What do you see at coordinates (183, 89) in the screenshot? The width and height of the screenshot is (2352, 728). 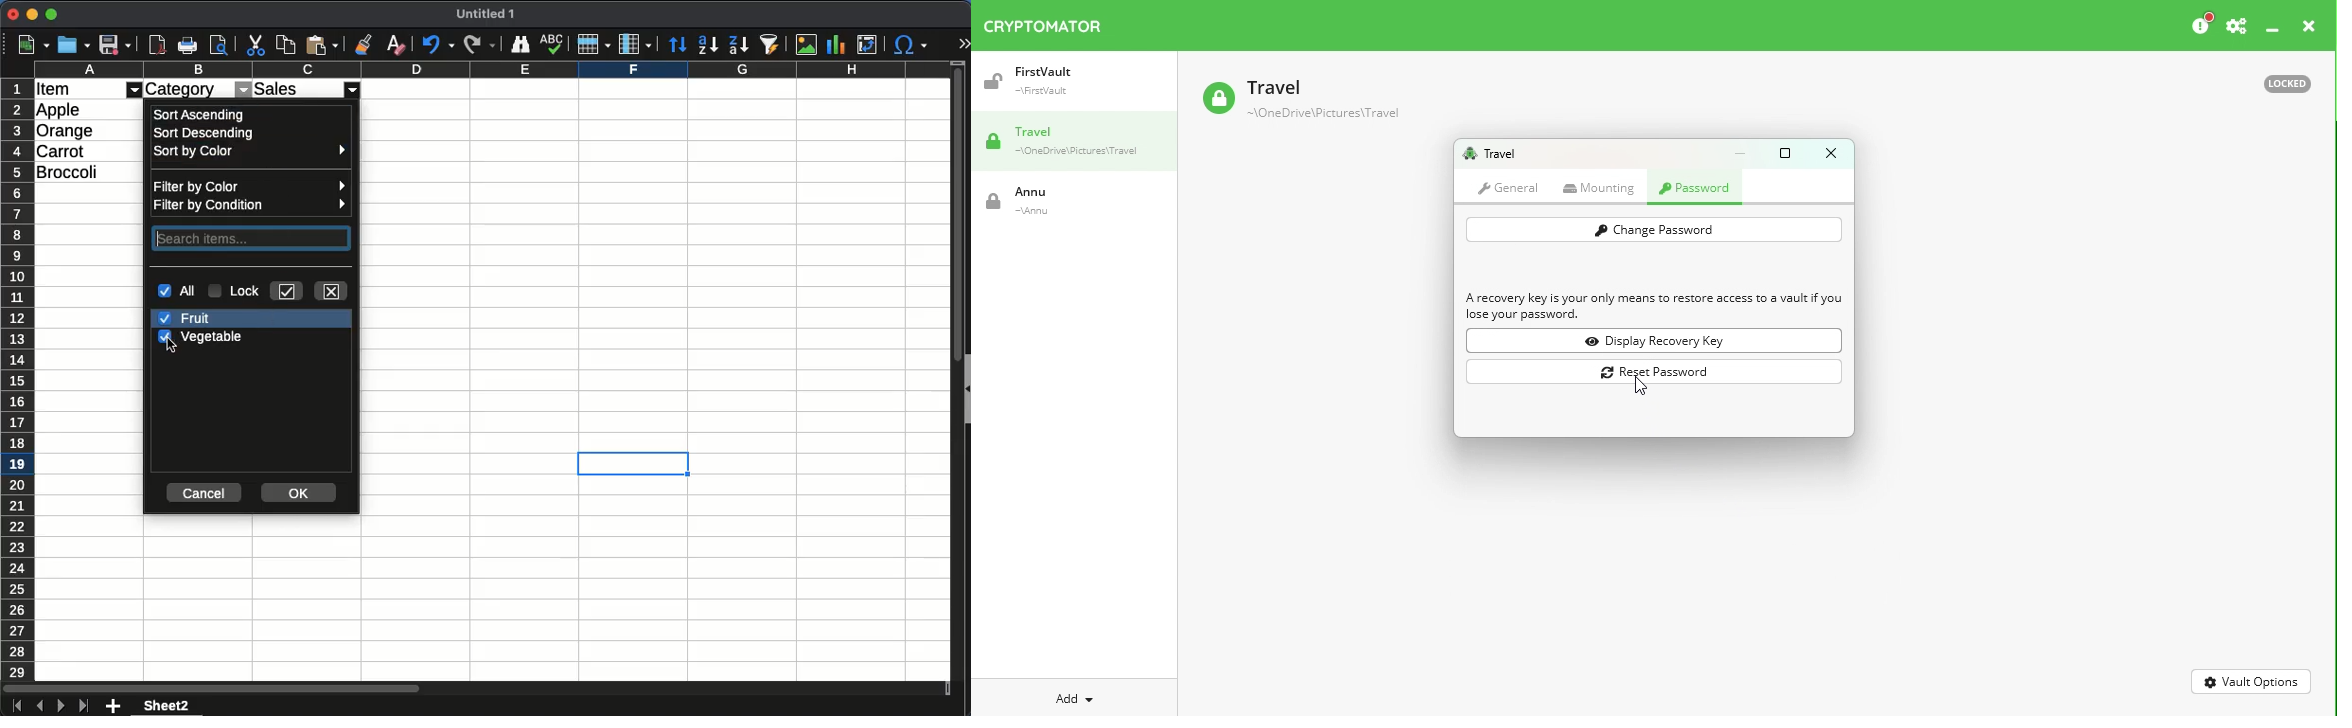 I see `category` at bounding box center [183, 89].